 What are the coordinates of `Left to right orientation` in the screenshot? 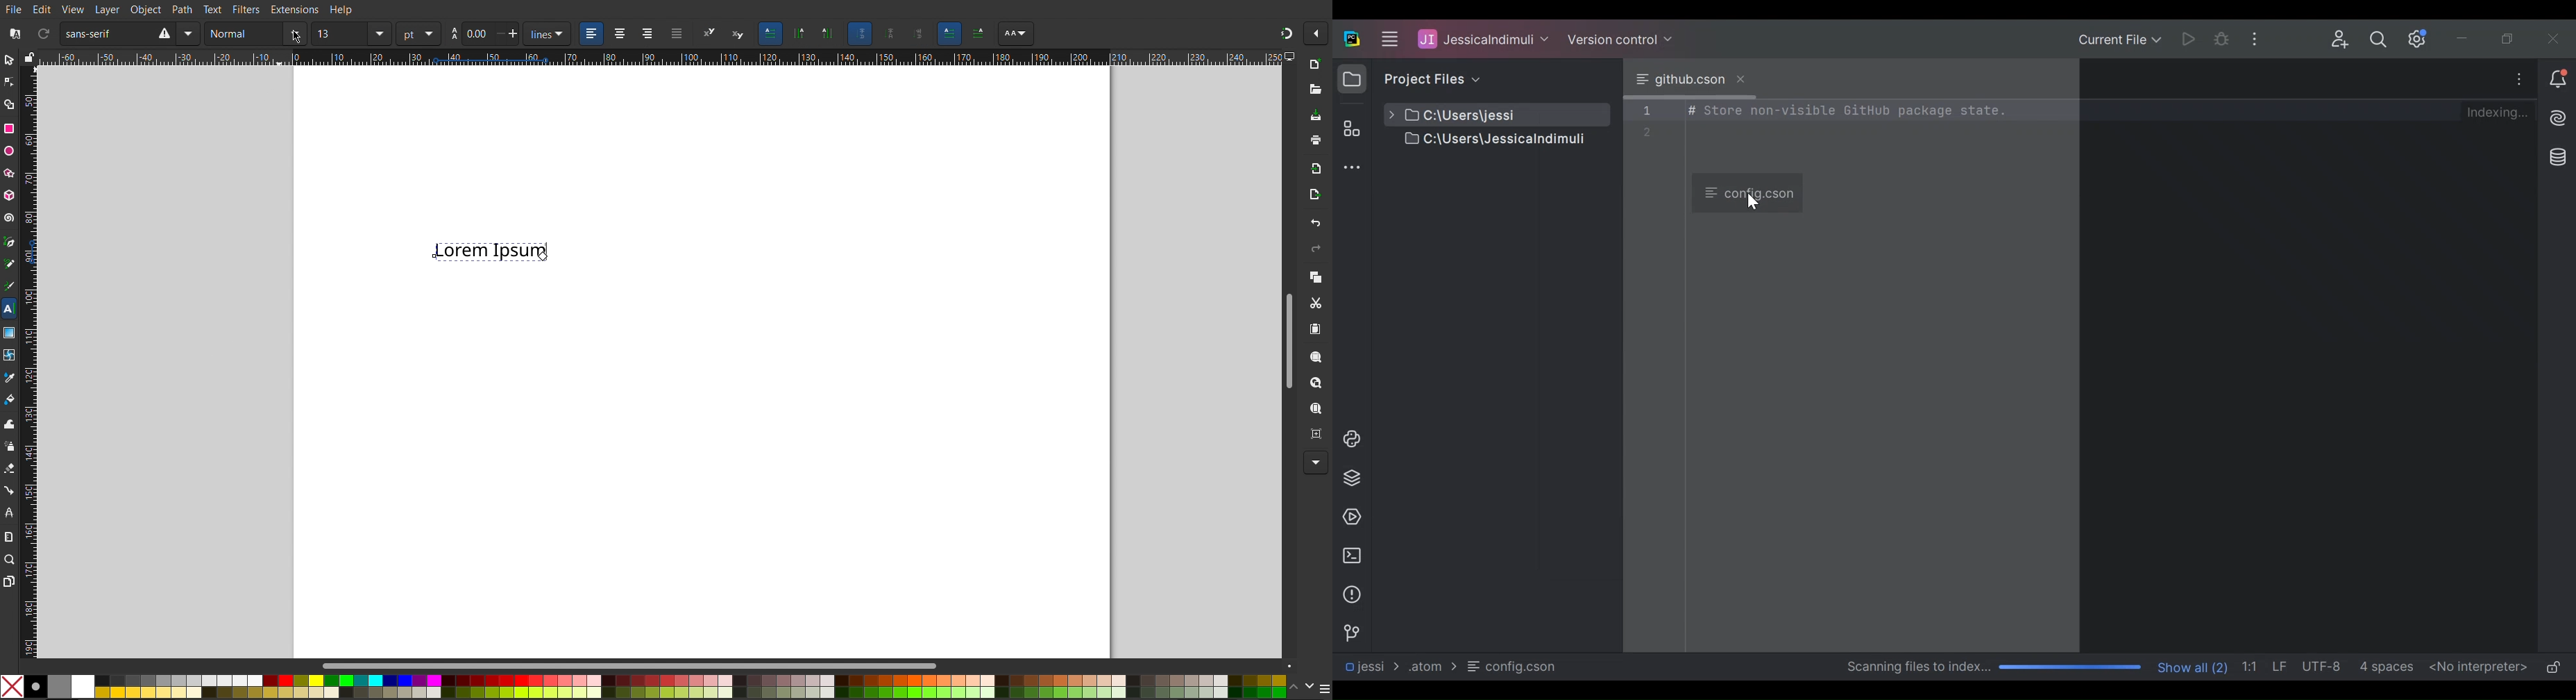 It's located at (950, 33).